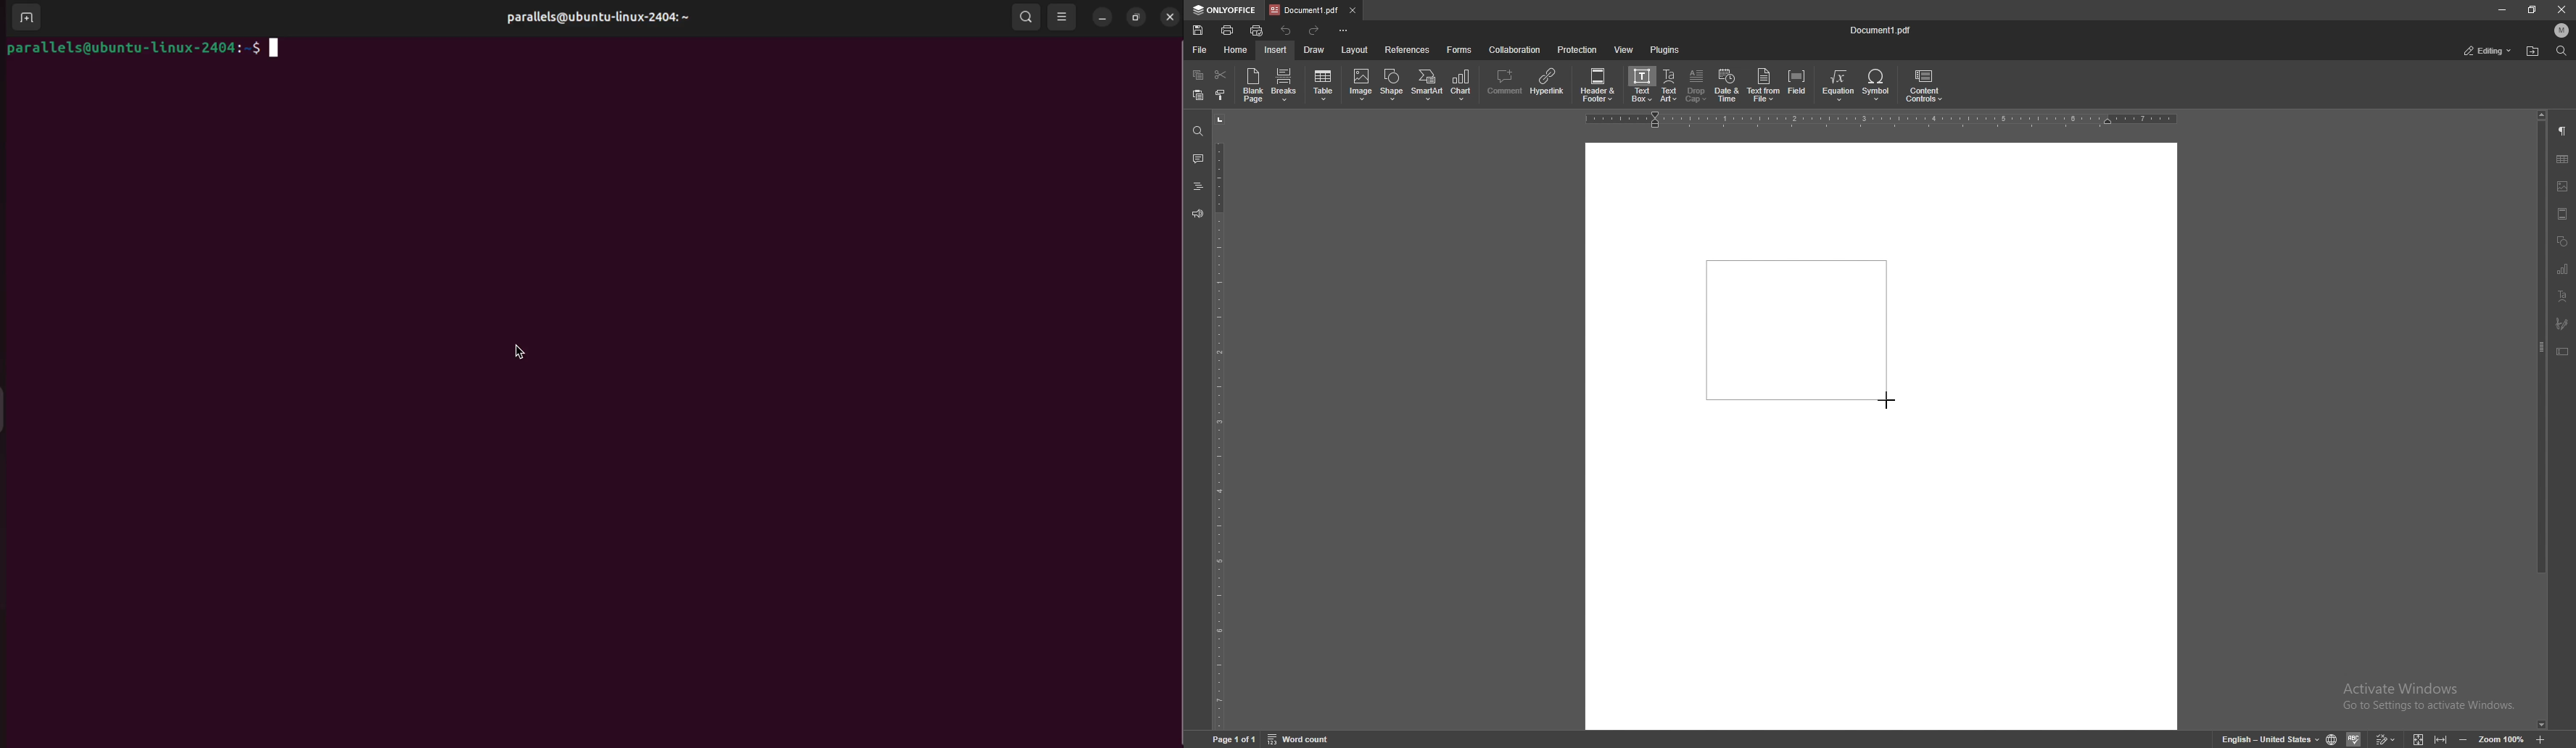 This screenshot has width=2576, height=756. Describe the element at coordinates (1516, 49) in the screenshot. I see `colaboration` at that location.